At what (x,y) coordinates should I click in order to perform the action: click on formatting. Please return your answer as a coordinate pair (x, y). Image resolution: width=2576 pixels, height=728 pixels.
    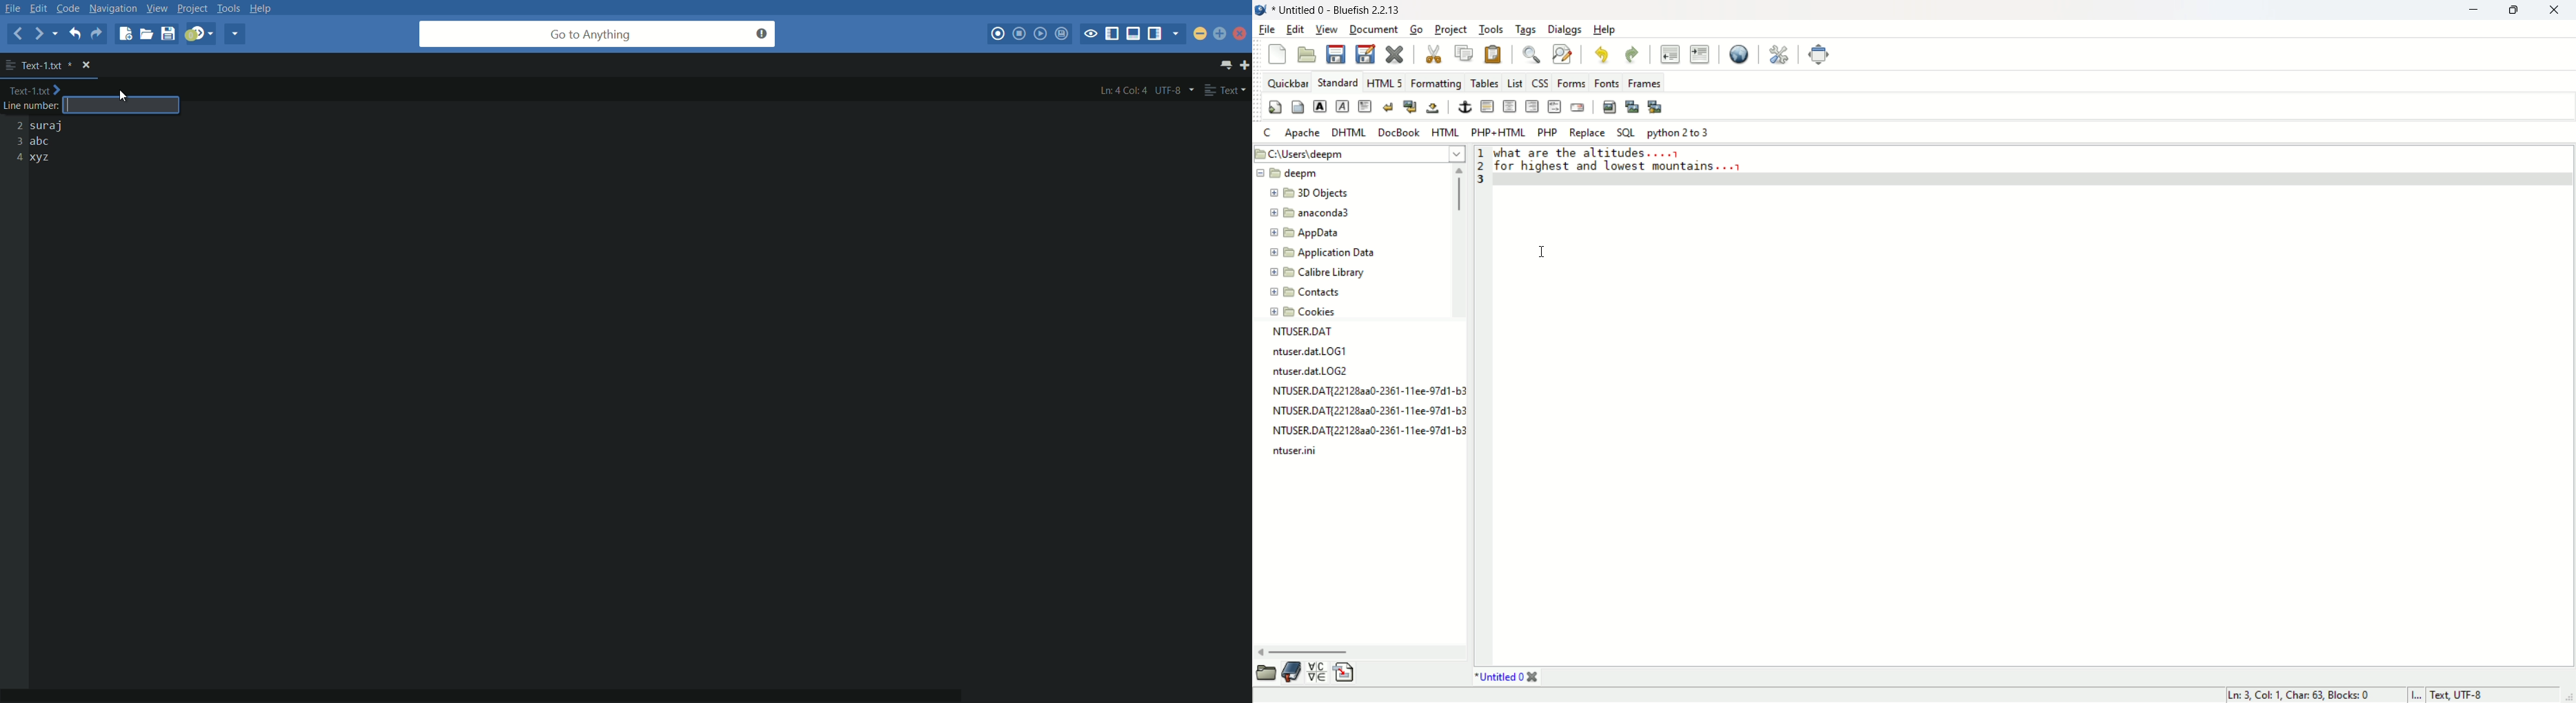
    Looking at the image, I should click on (1438, 83).